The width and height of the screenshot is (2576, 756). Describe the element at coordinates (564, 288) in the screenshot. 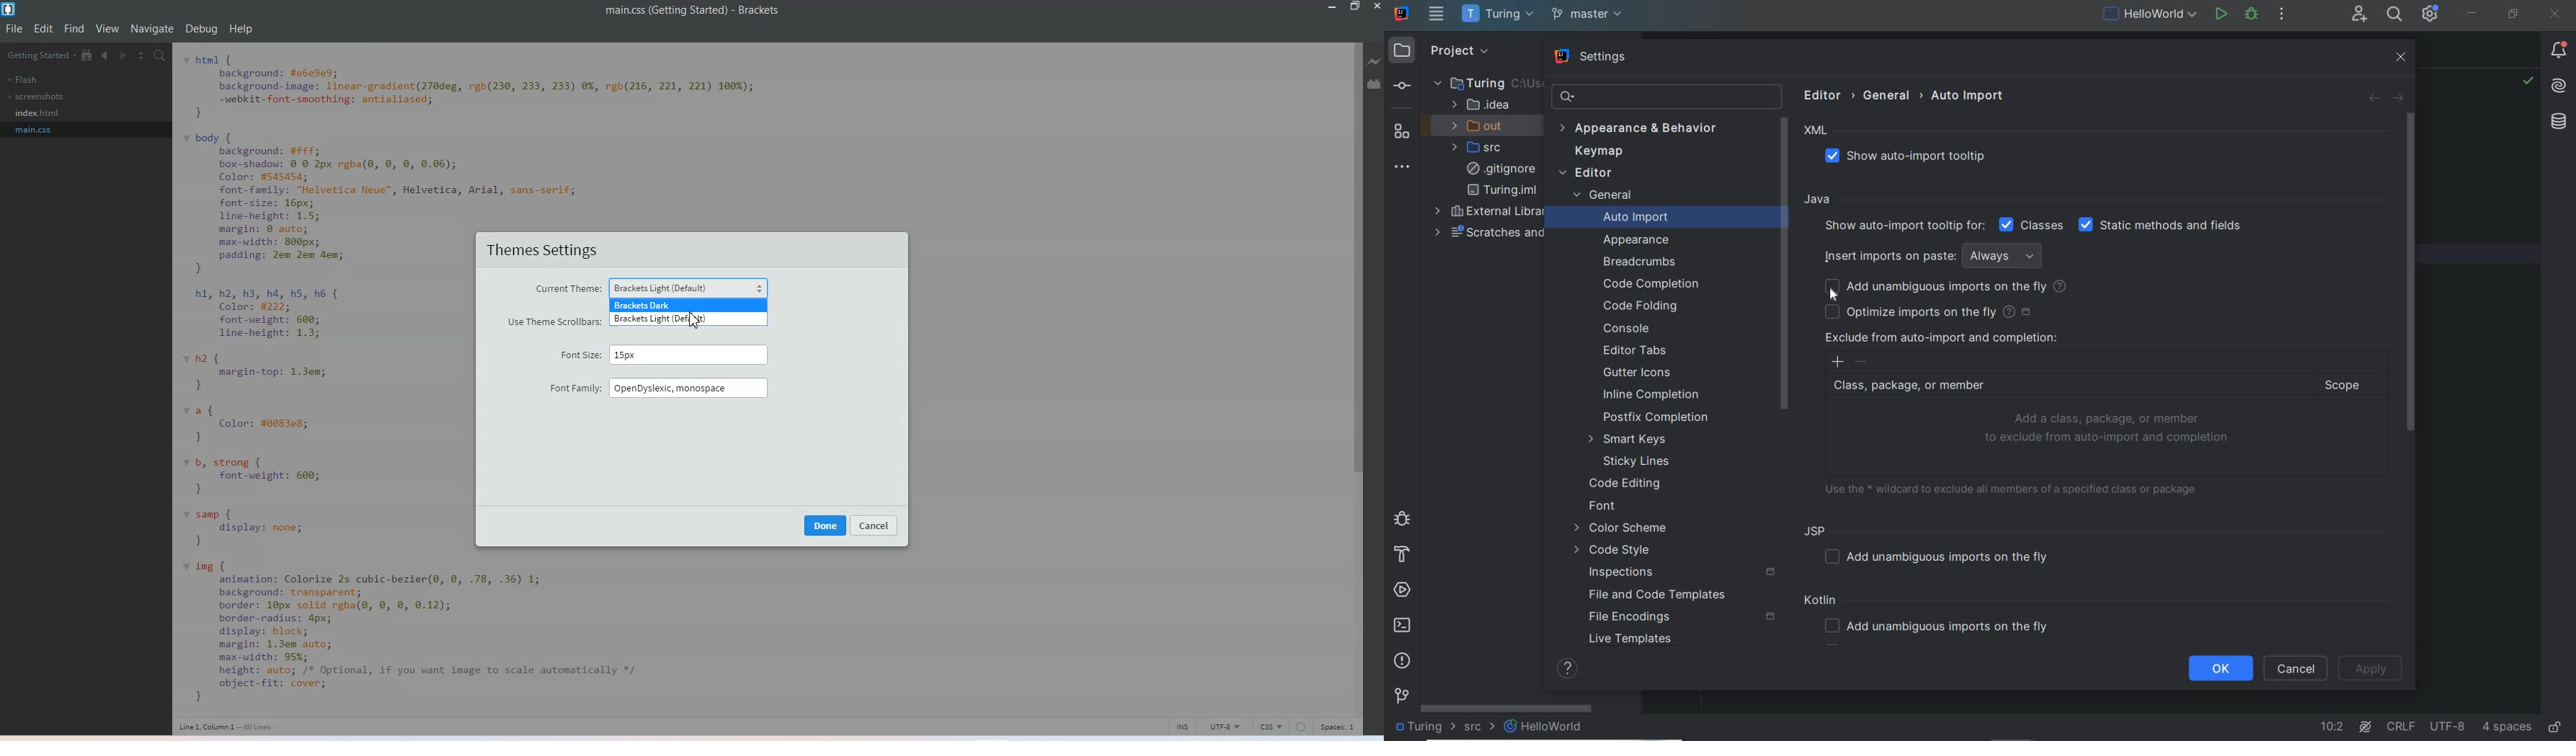

I see `Current theme` at that location.